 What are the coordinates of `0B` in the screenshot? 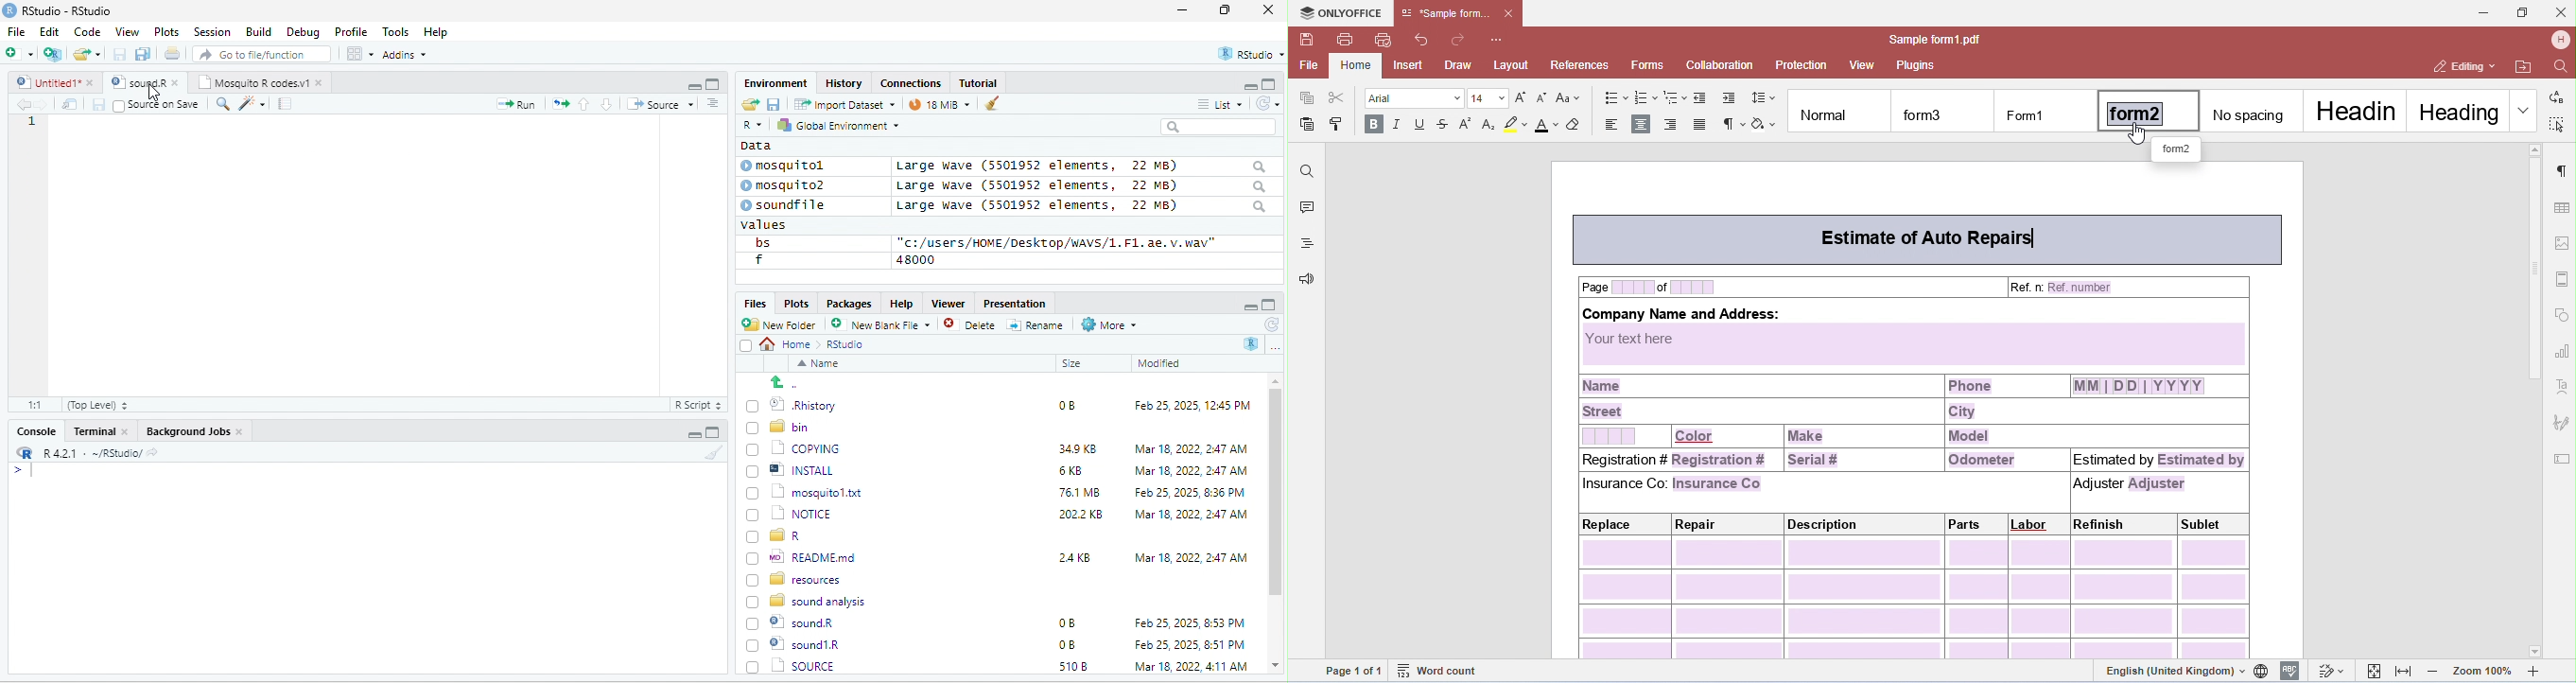 It's located at (1066, 623).